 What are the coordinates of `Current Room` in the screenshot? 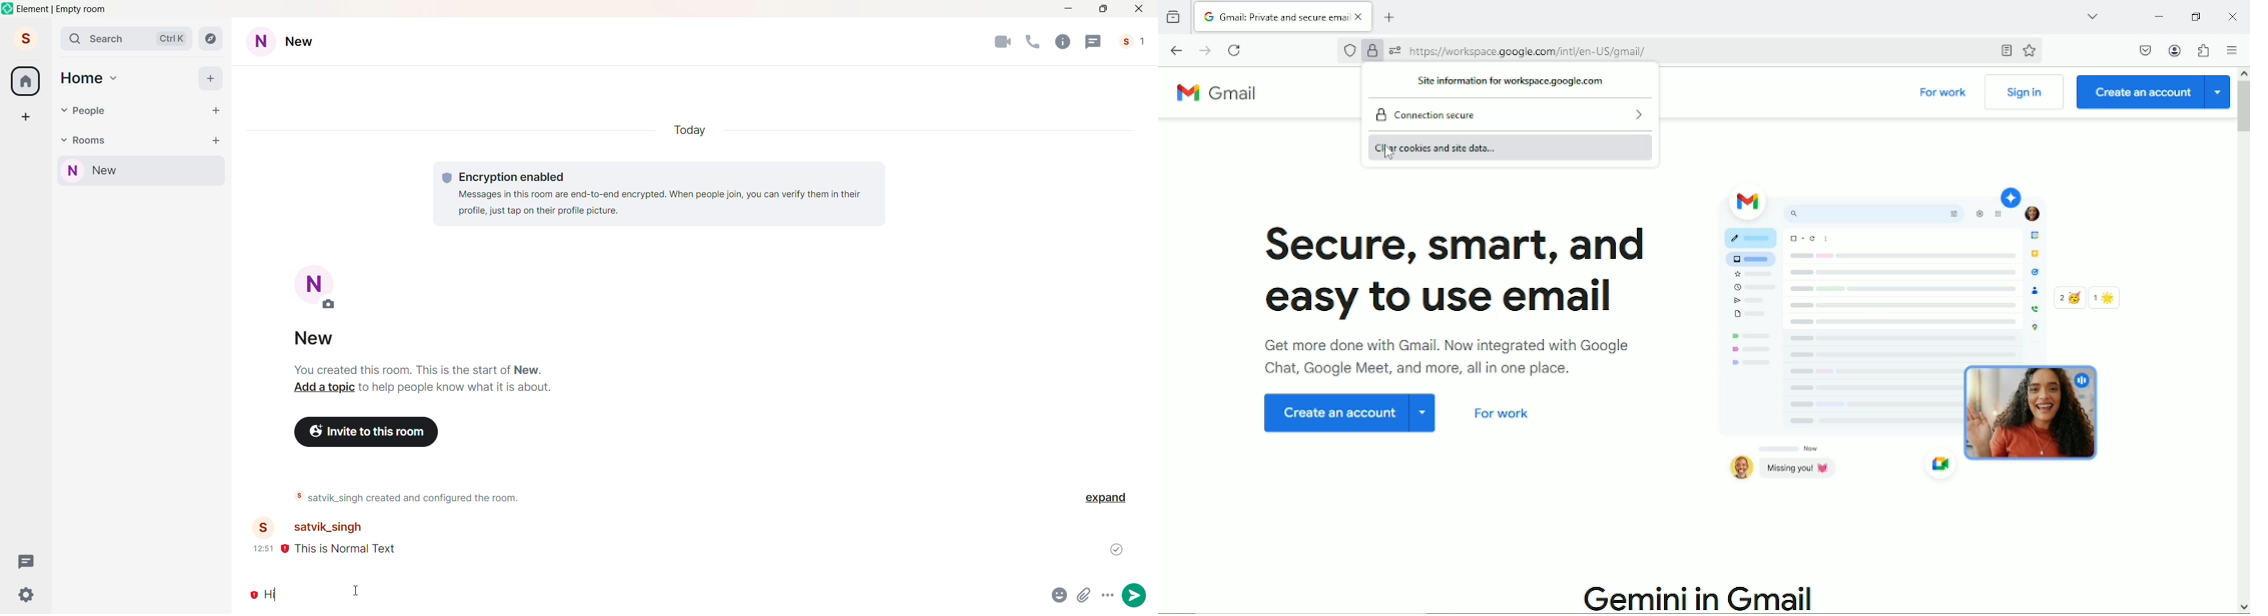 It's located at (143, 171).